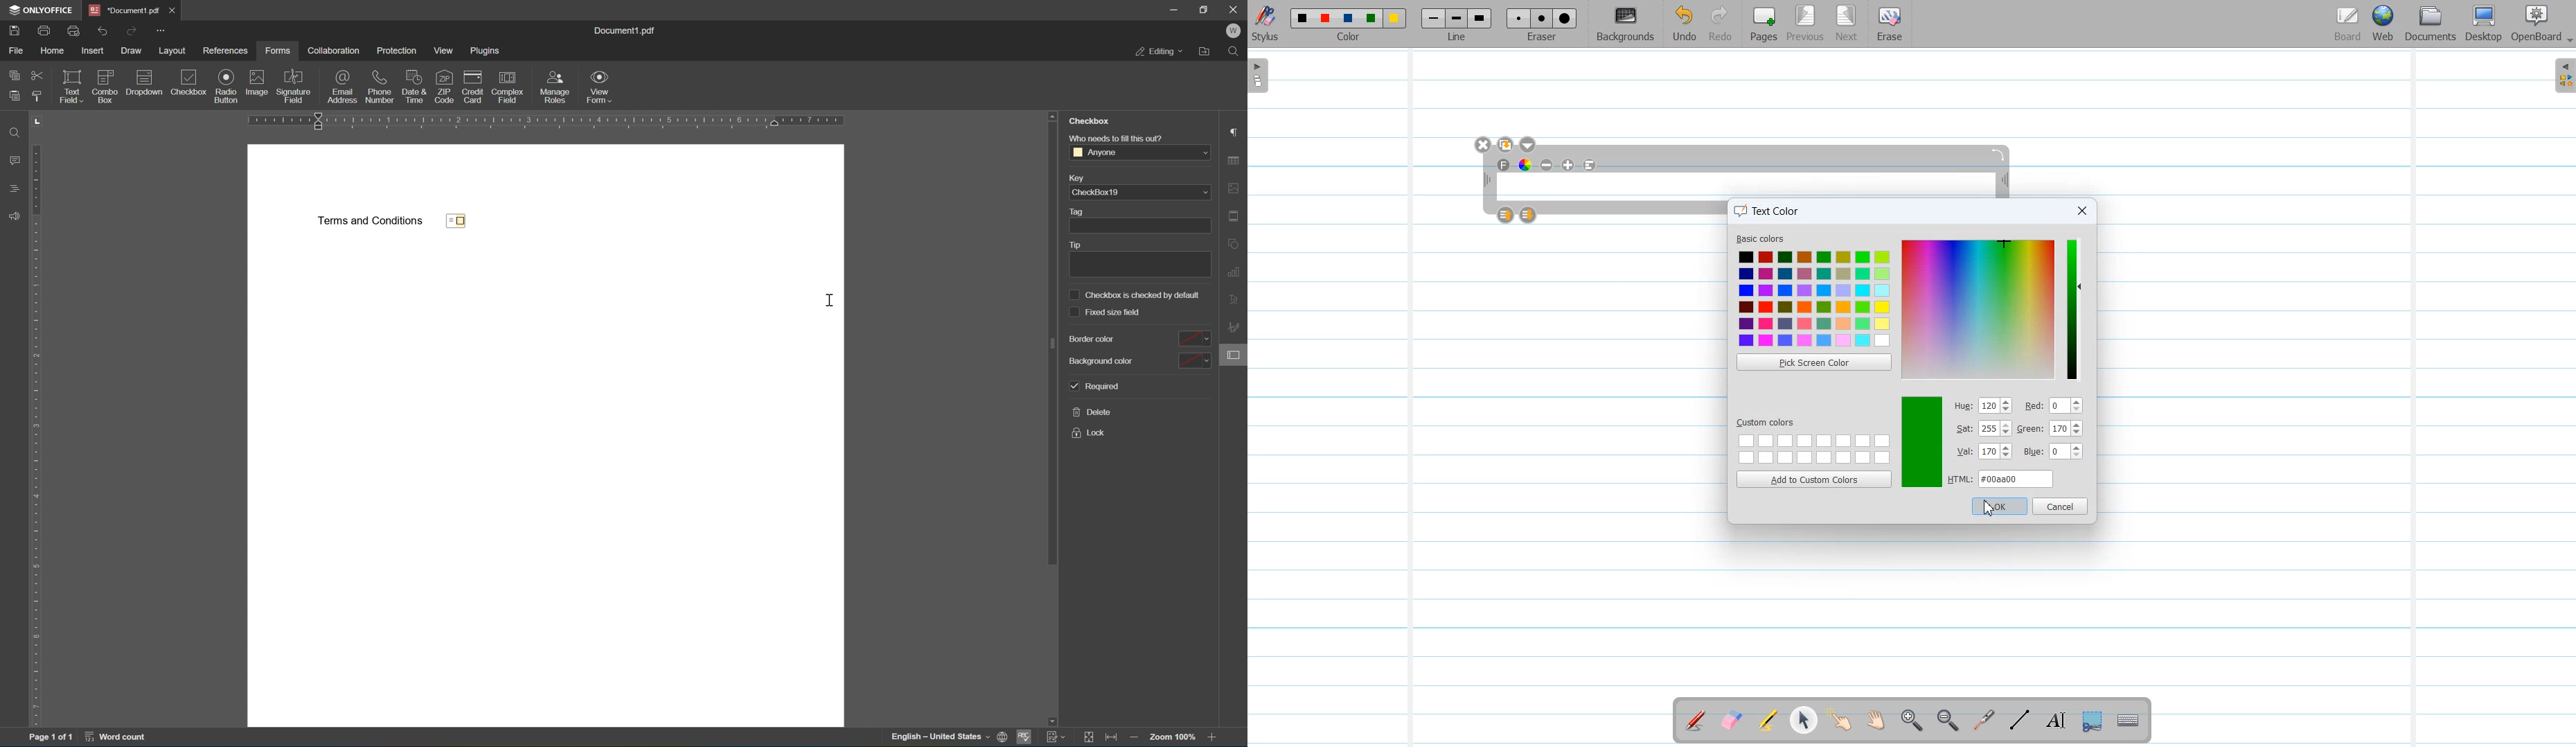 Image resolution: width=2576 pixels, height=756 pixels. What do you see at coordinates (1804, 720) in the screenshot?
I see `Select and modify Object` at bounding box center [1804, 720].